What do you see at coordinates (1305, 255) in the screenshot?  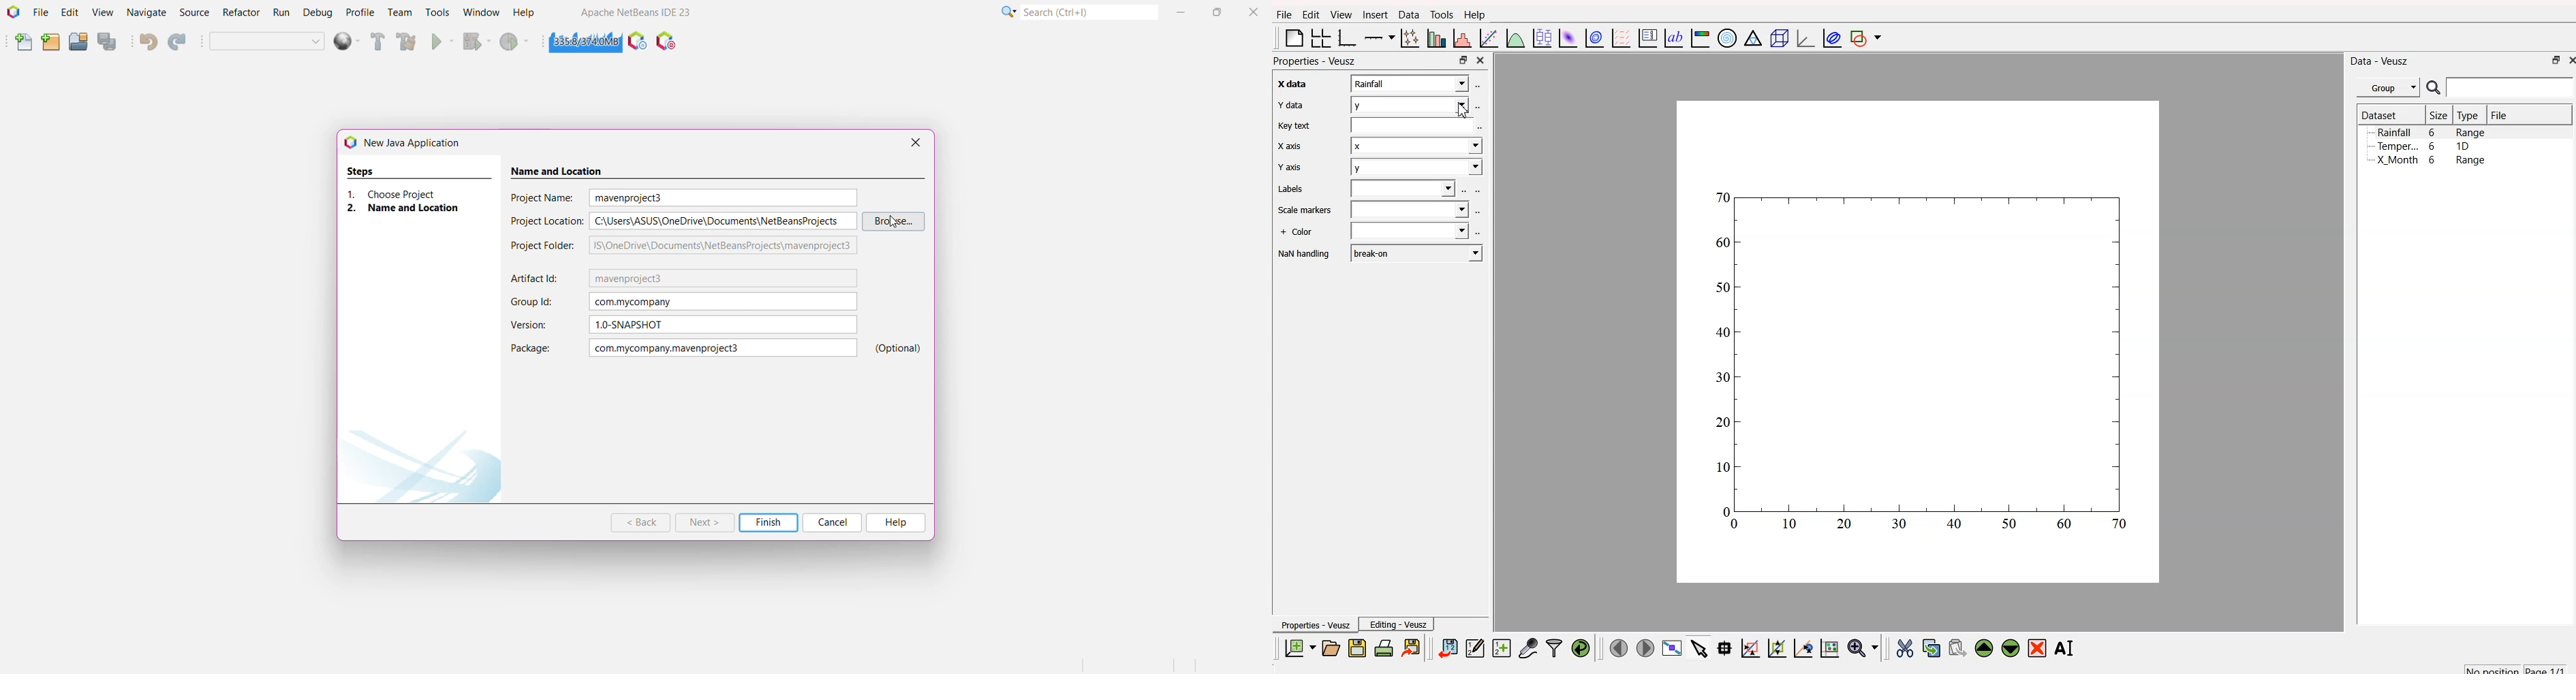 I see `NaN handling` at bounding box center [1305, 255].